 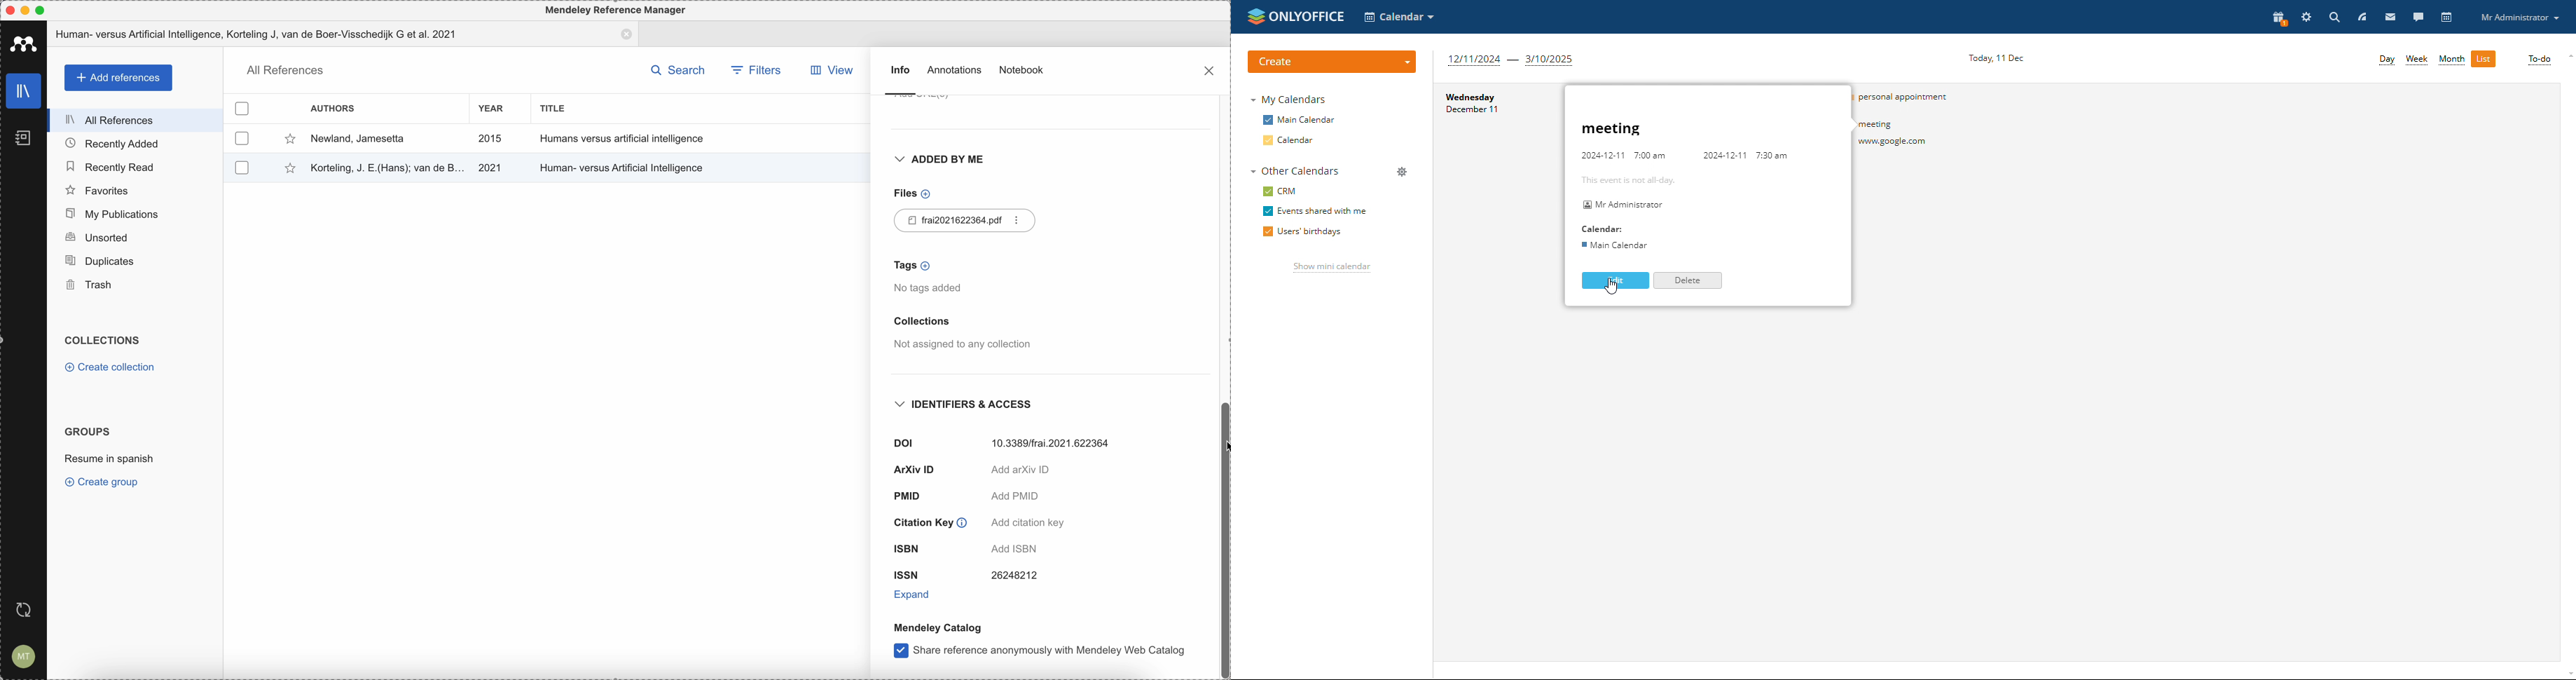 What do you see at coordinates (557, 108) in the screenshot?
I see `title` at bounding box center [557, 108].